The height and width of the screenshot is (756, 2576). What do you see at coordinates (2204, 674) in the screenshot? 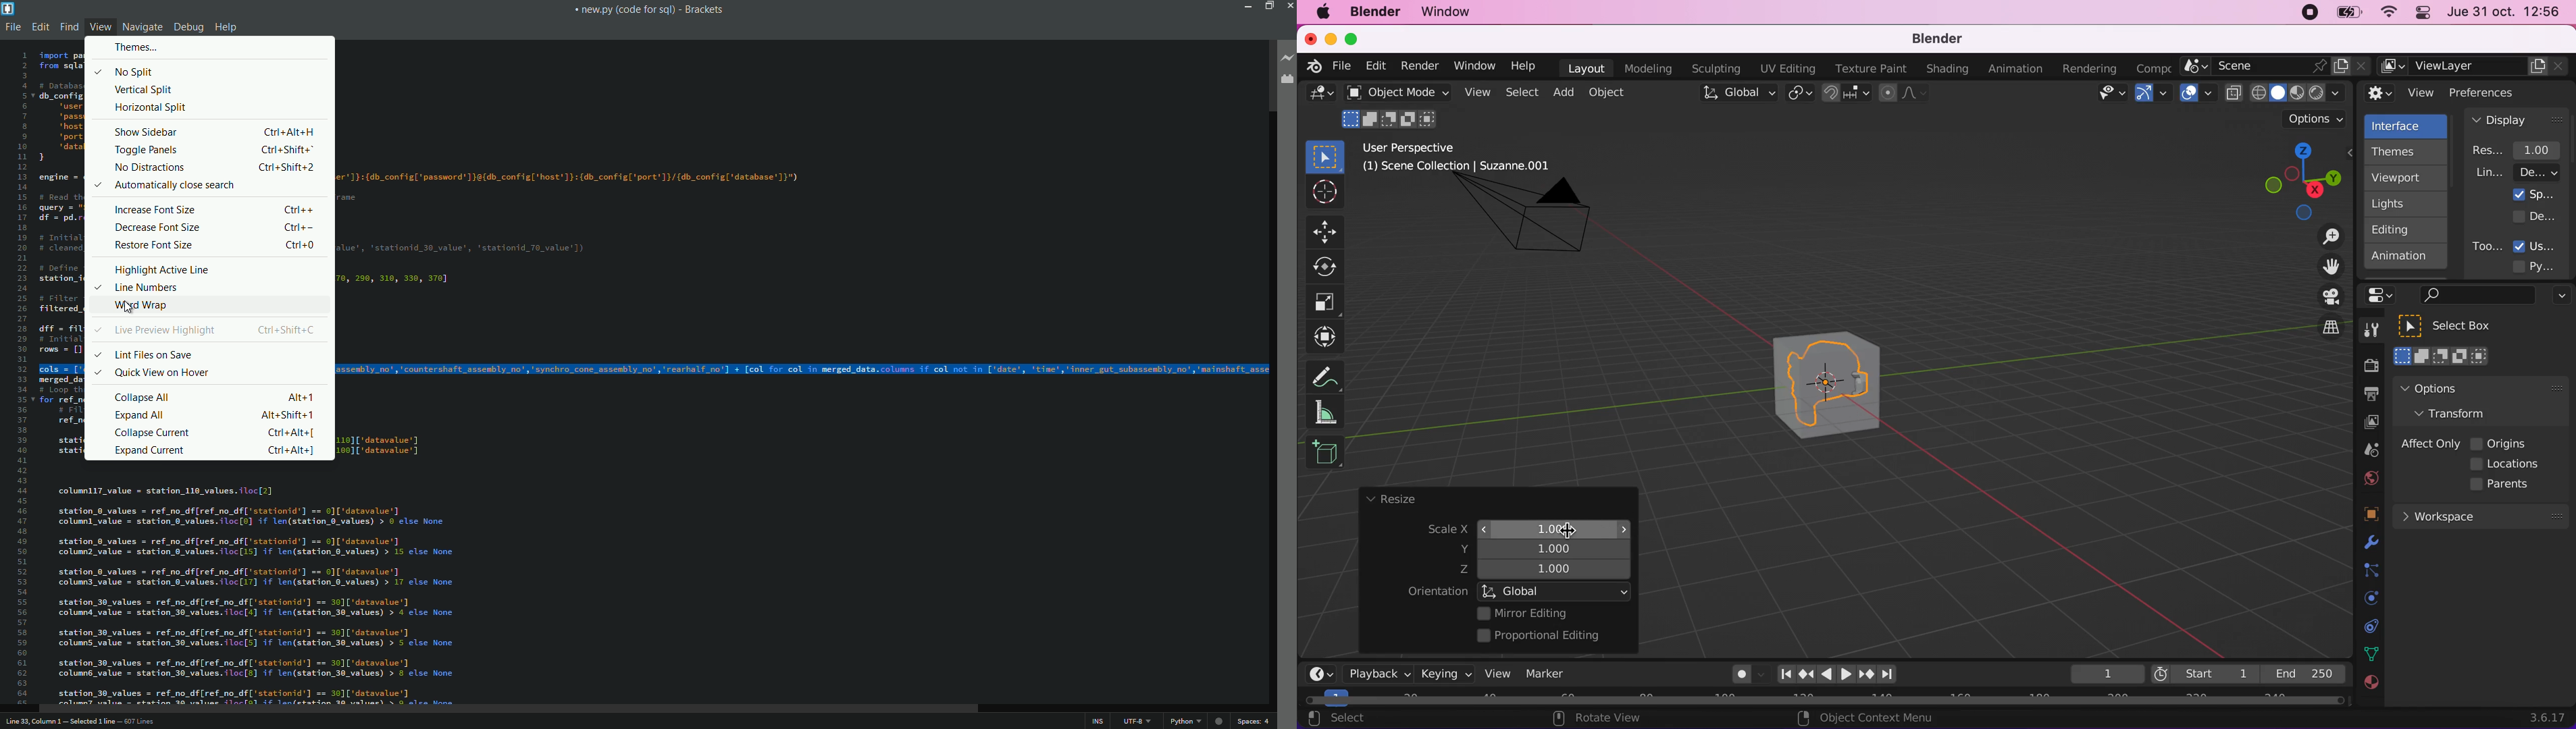
I see `start 1` at bounding box center [2204, 674].